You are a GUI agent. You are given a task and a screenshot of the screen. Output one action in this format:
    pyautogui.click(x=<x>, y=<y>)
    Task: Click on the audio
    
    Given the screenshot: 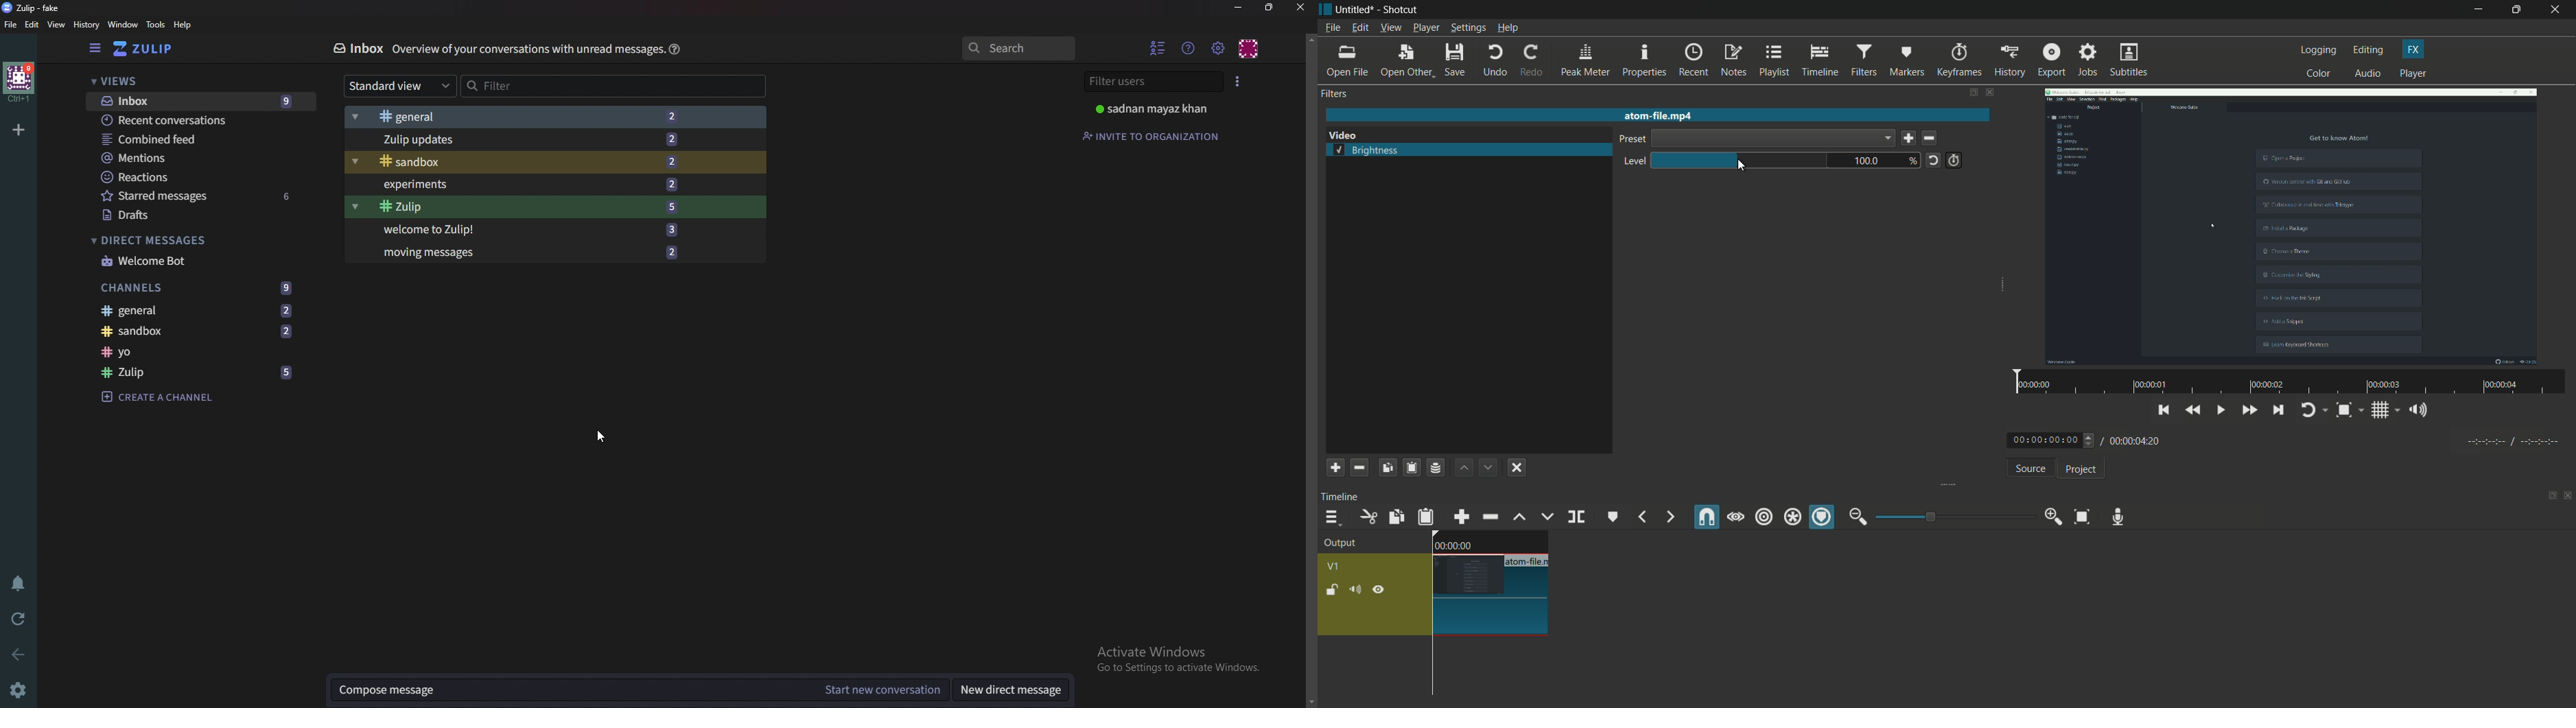 What is the action you would take?
    pyautogui.click(x=2369, y=74)
    